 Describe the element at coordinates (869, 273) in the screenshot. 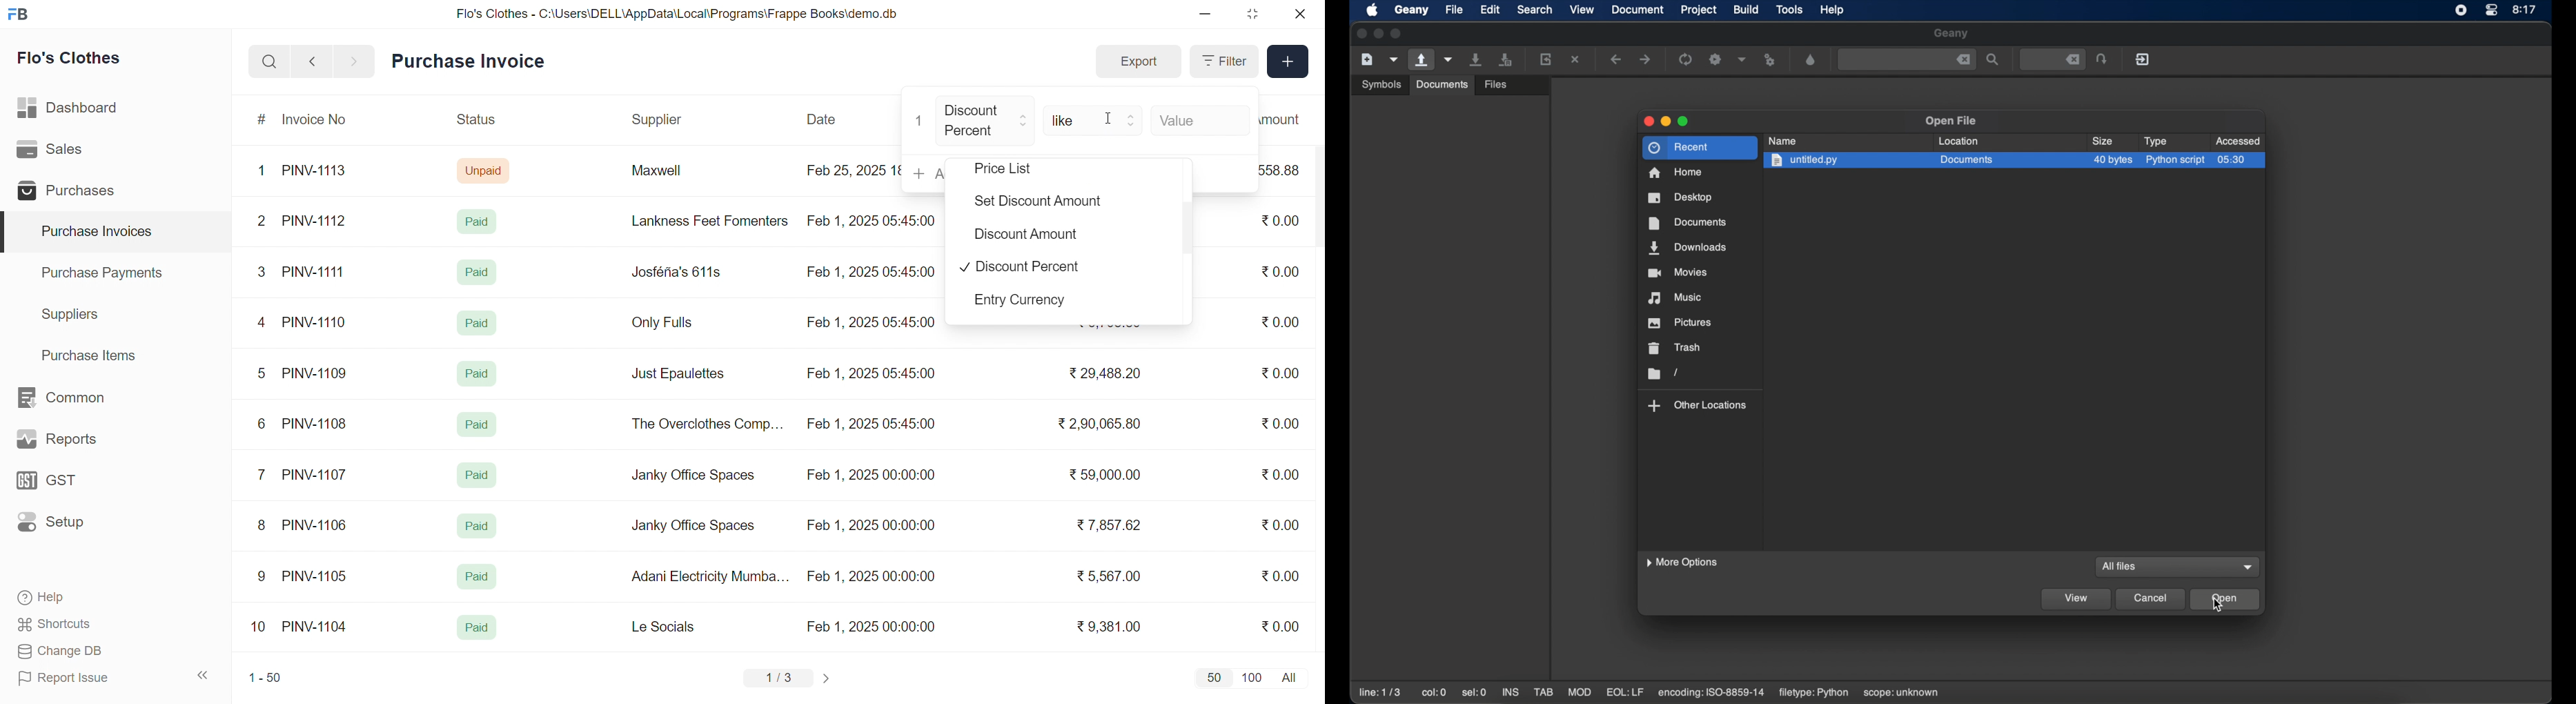

I see `Feb 1, 2025 05:45:00` at that location.